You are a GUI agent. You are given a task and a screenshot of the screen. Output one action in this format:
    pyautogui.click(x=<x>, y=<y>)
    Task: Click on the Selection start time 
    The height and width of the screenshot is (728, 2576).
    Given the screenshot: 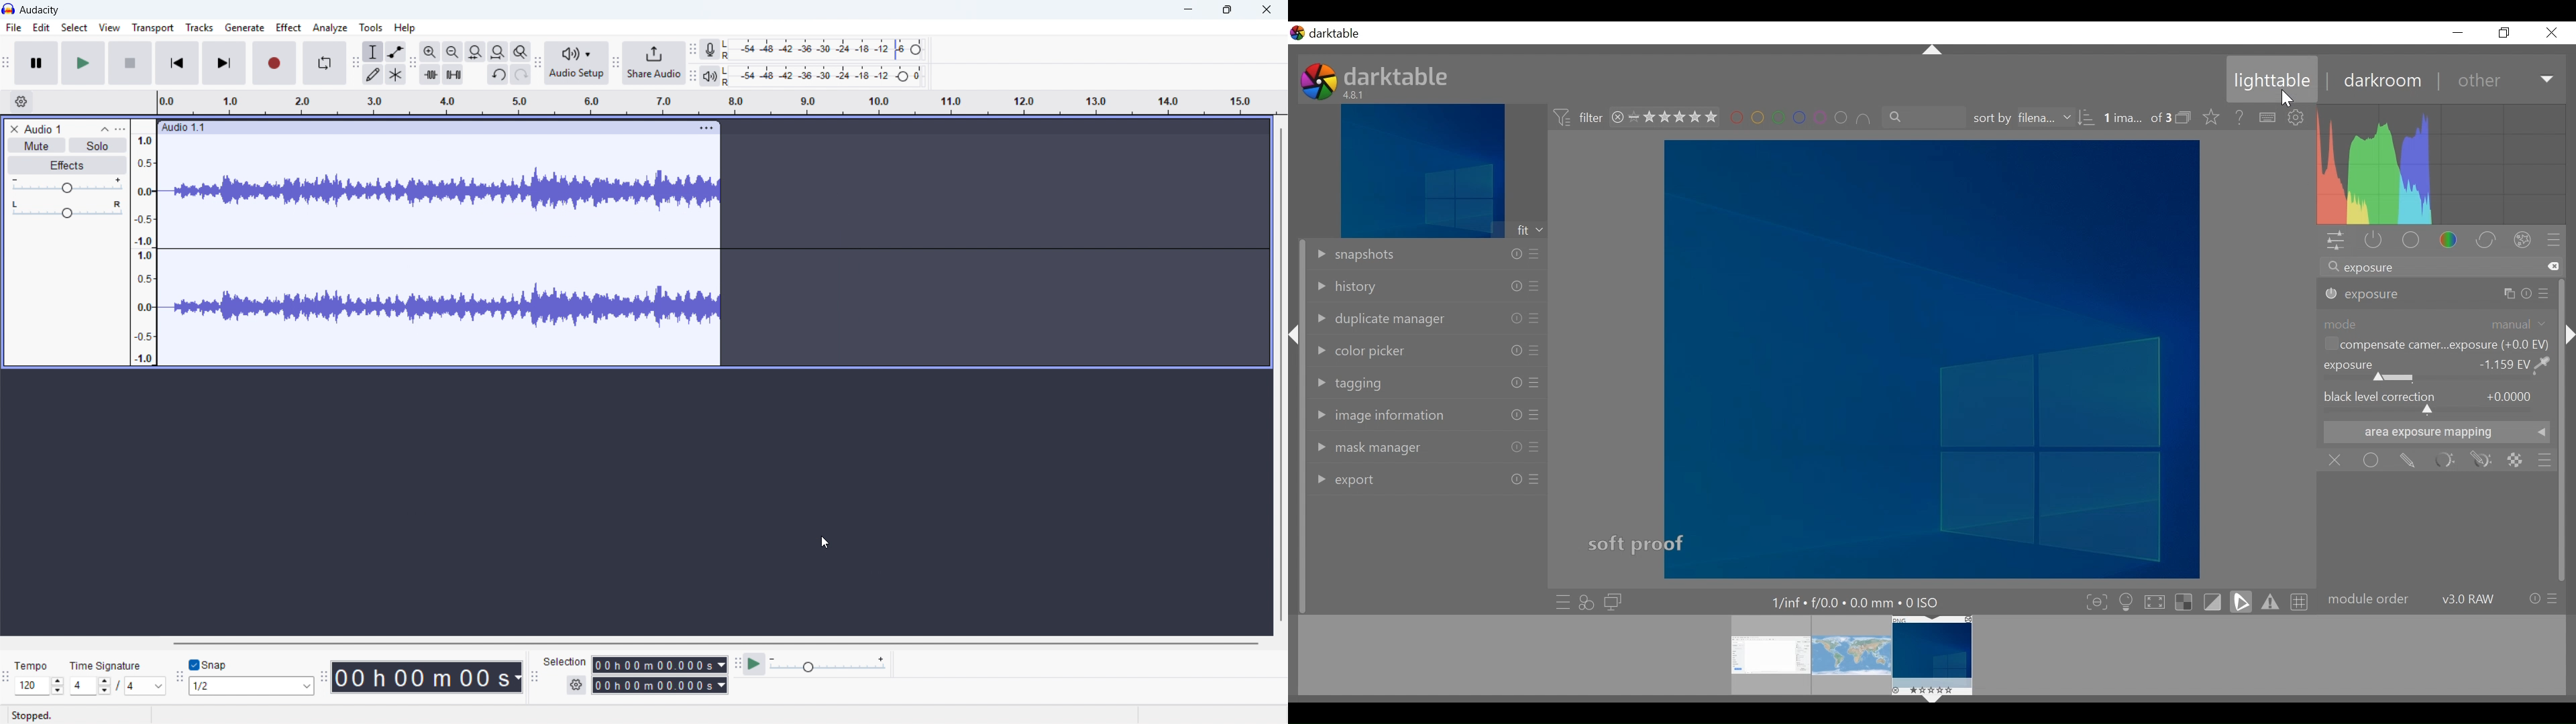 What is the action you would take?
    pyautogui.click(x=659, y=664)
    